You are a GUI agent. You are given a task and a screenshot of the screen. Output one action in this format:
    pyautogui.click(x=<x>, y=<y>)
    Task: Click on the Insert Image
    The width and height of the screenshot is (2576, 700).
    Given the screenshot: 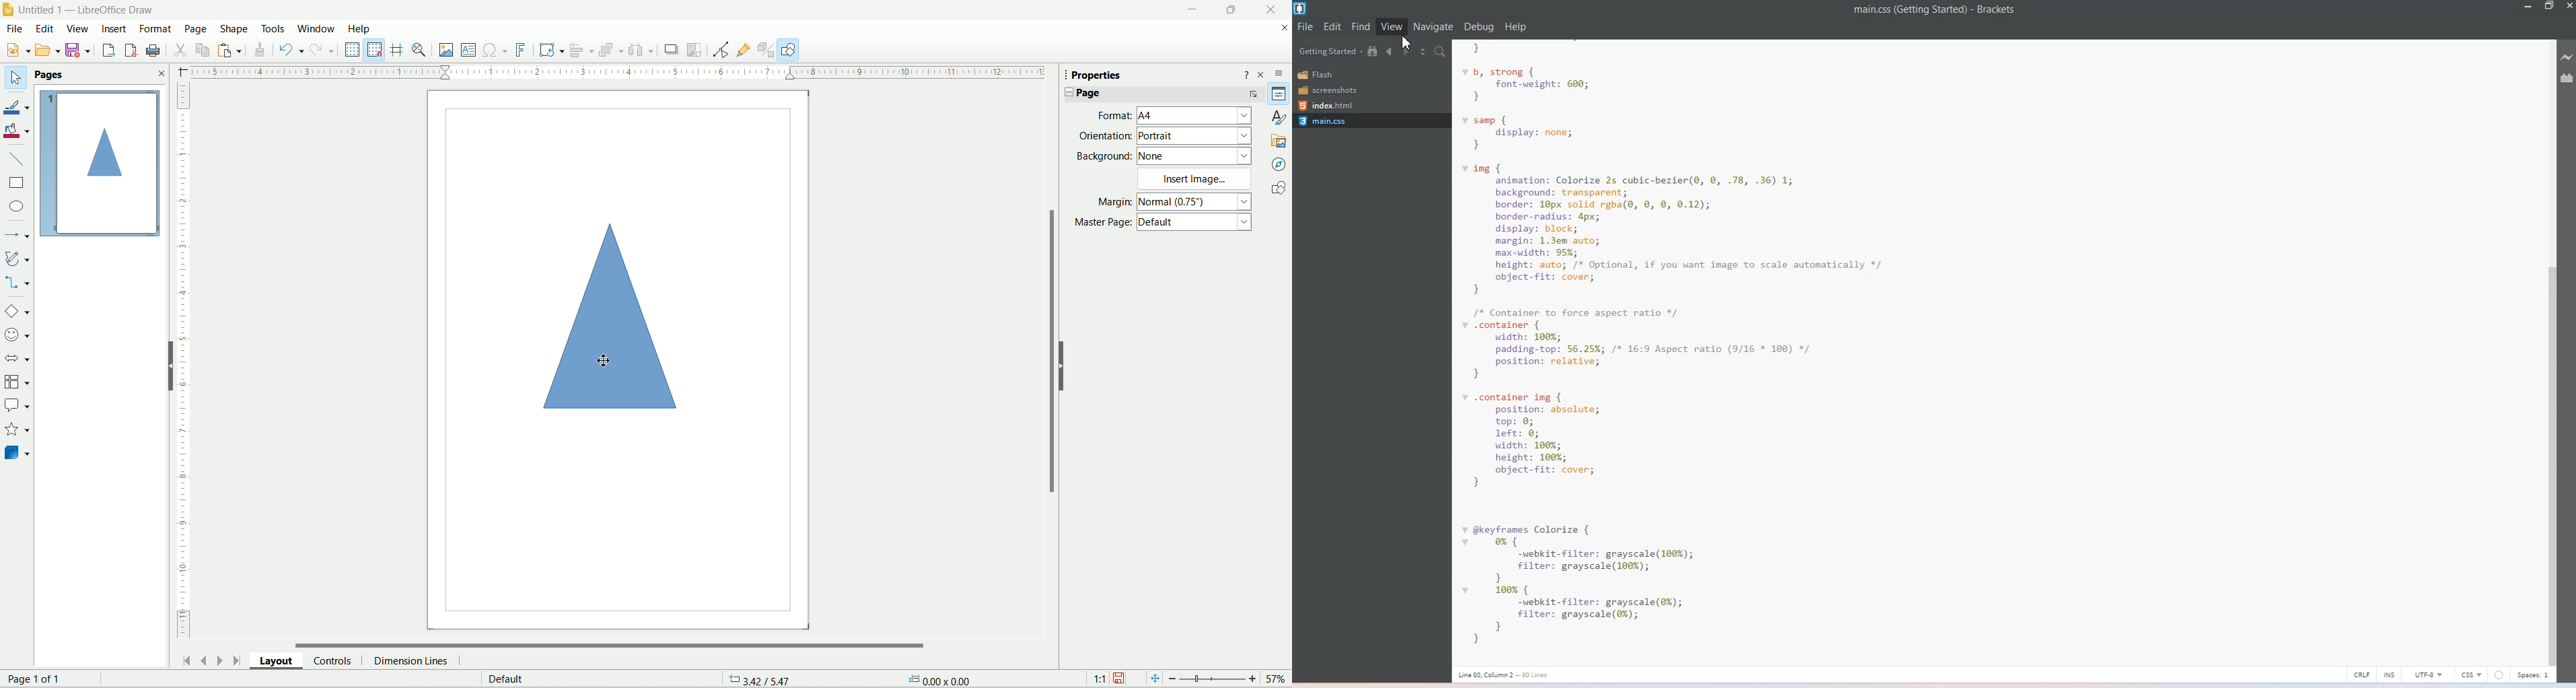 What is the action you would take?
    pyautogui.click(x=1194, y=178)
    